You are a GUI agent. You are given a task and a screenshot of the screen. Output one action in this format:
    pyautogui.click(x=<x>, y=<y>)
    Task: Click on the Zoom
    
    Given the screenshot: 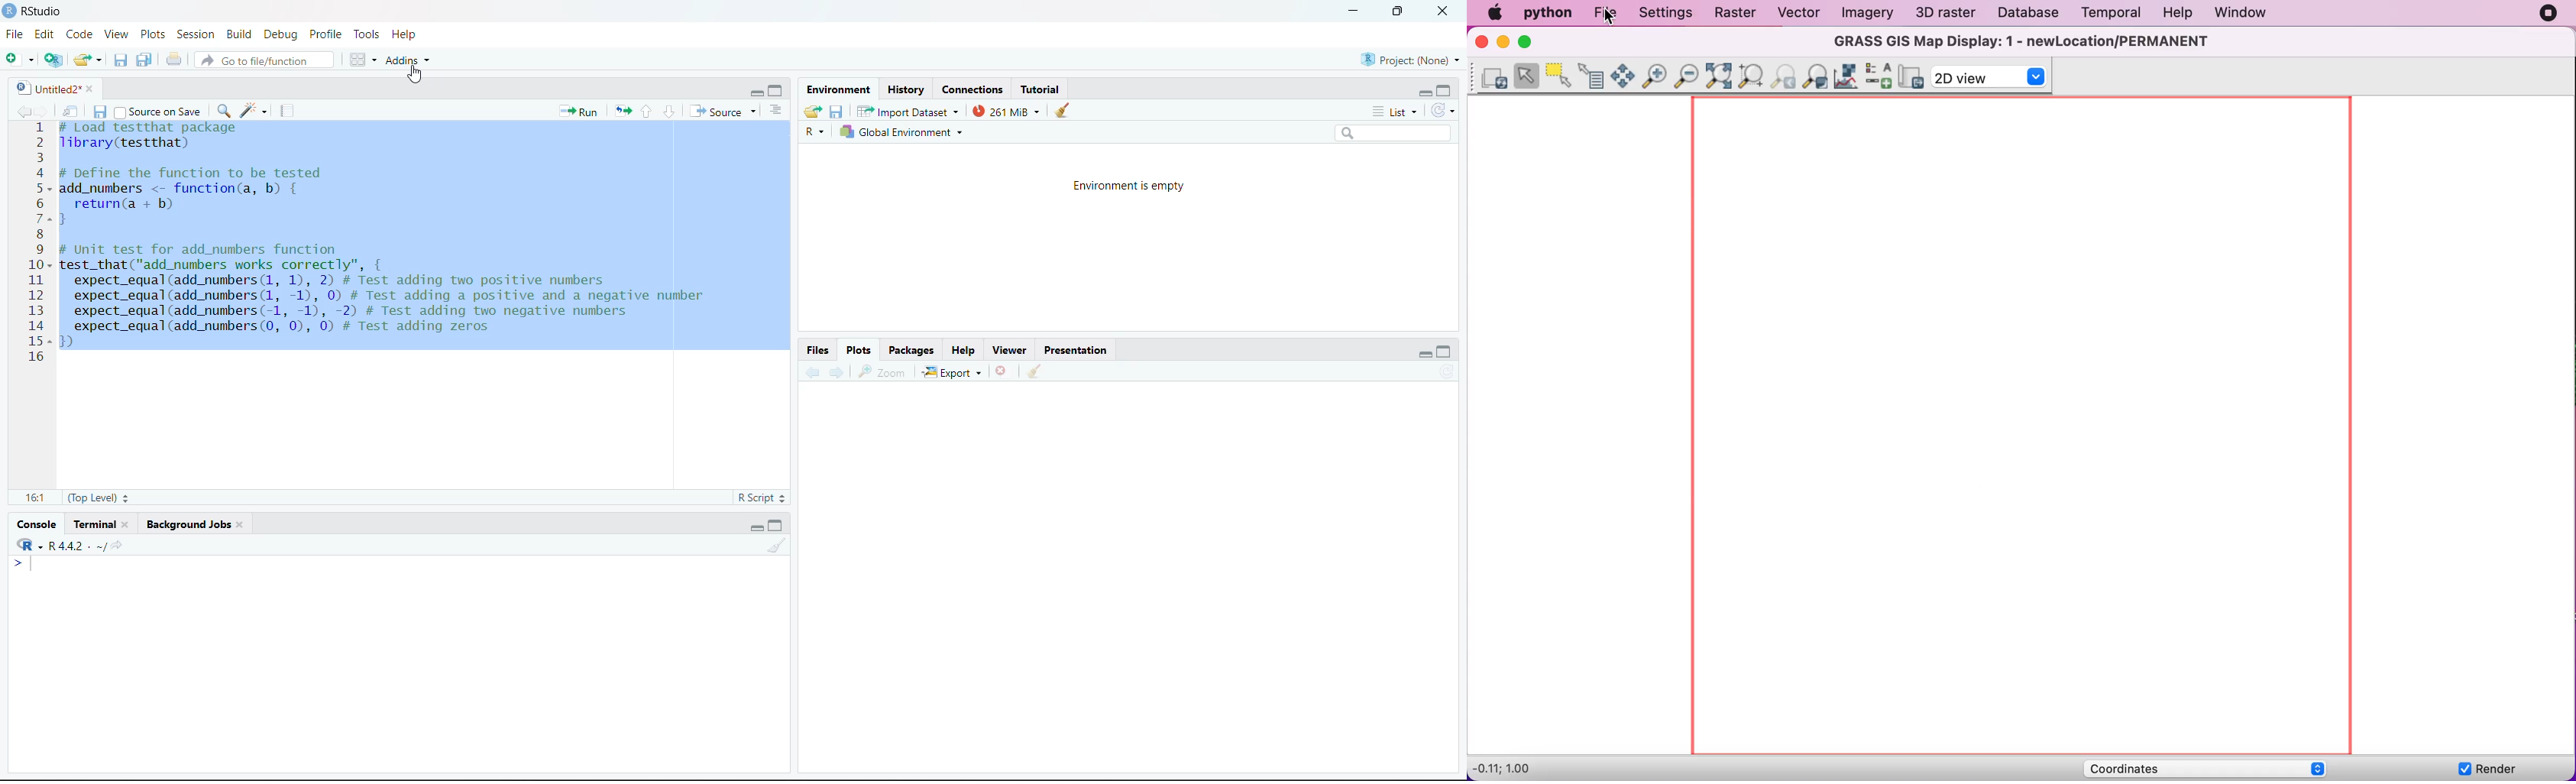 What is the action you would take?
    pyautogui.click(x=883, y=371)
    